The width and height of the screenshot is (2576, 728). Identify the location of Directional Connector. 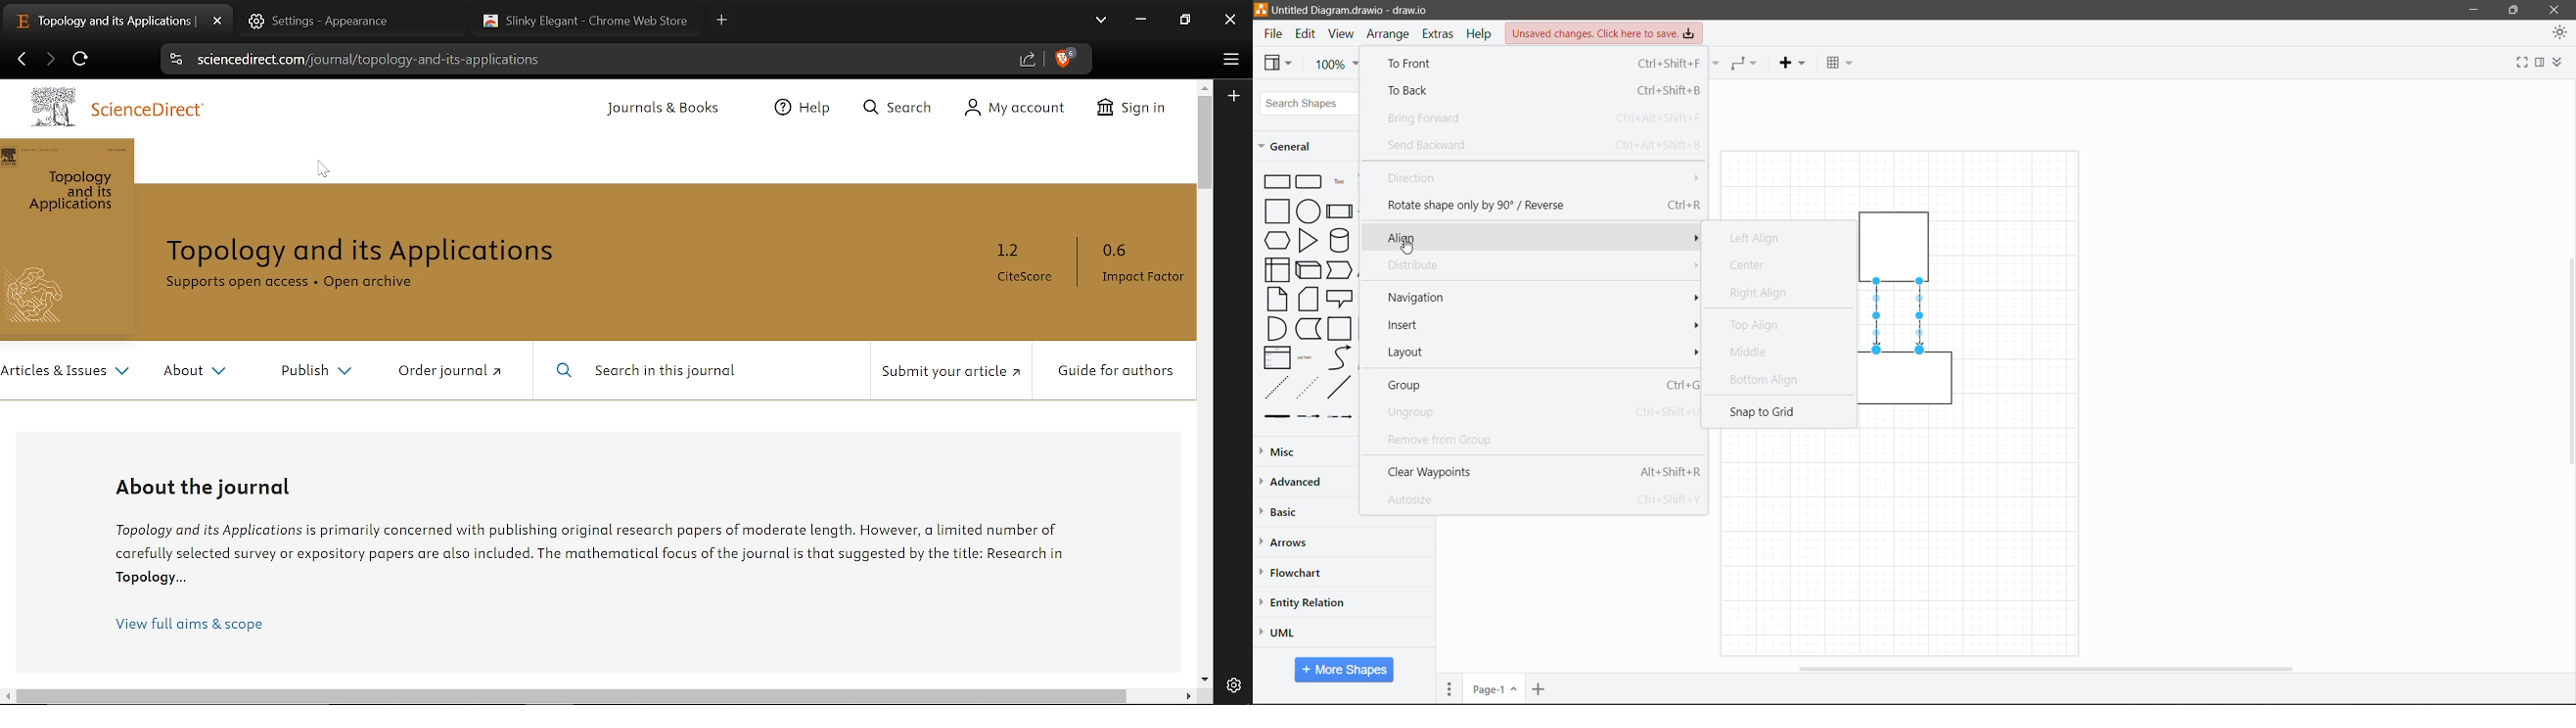
(1878, 317).